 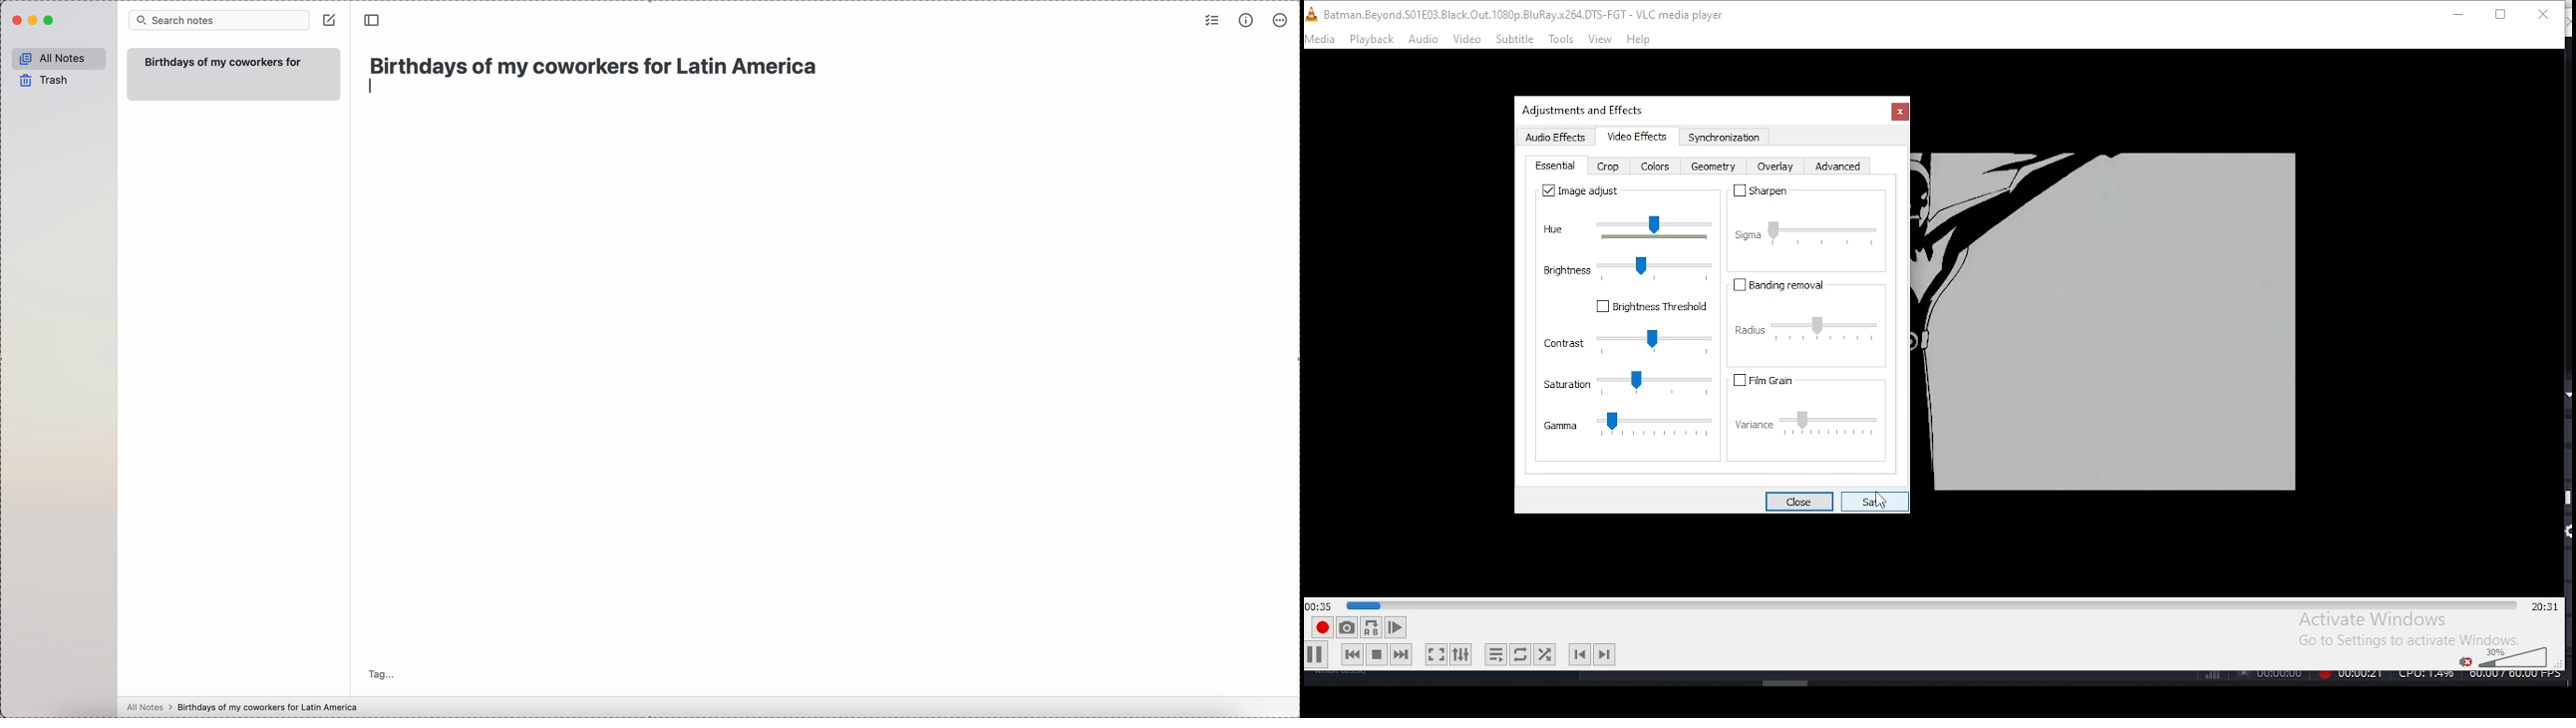 I want to click on Birthdays of my coworkers for Latin America, so click(x=599, y=63).